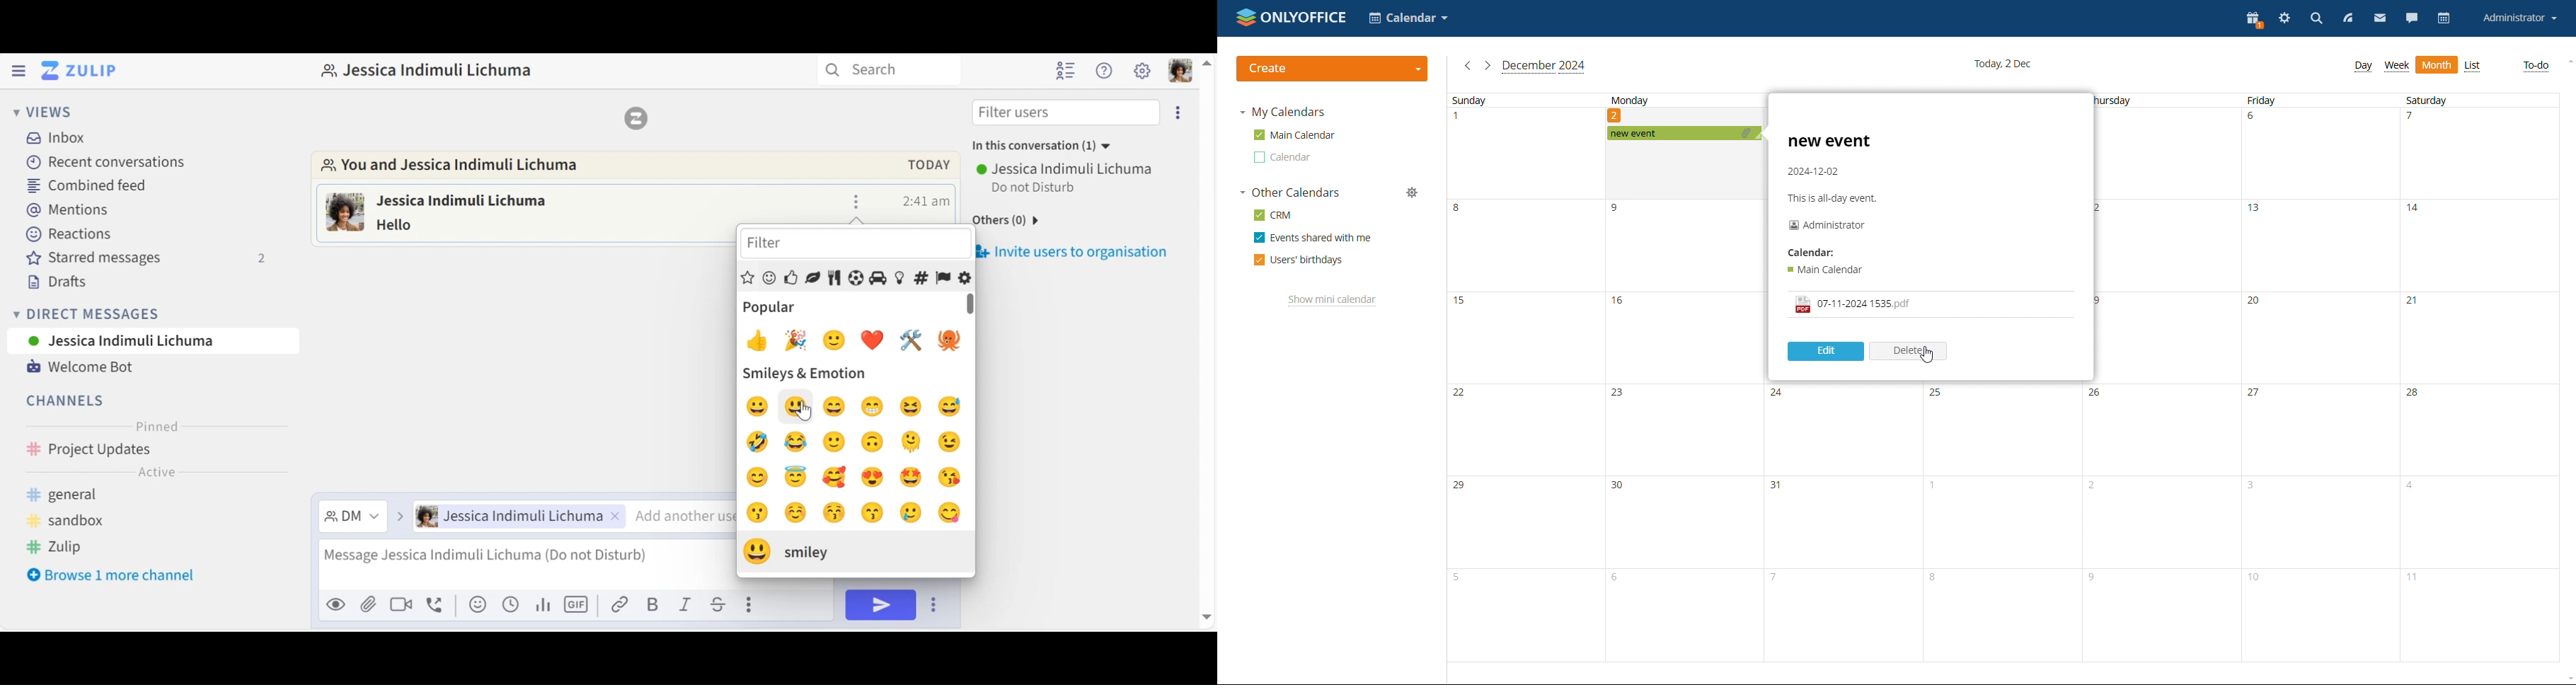 The height and width of the screenshot is (700, 2576). What do you see at coordinates (337, 606) in the screenshot?
I see `Preview` at bounding box center [337, 606].